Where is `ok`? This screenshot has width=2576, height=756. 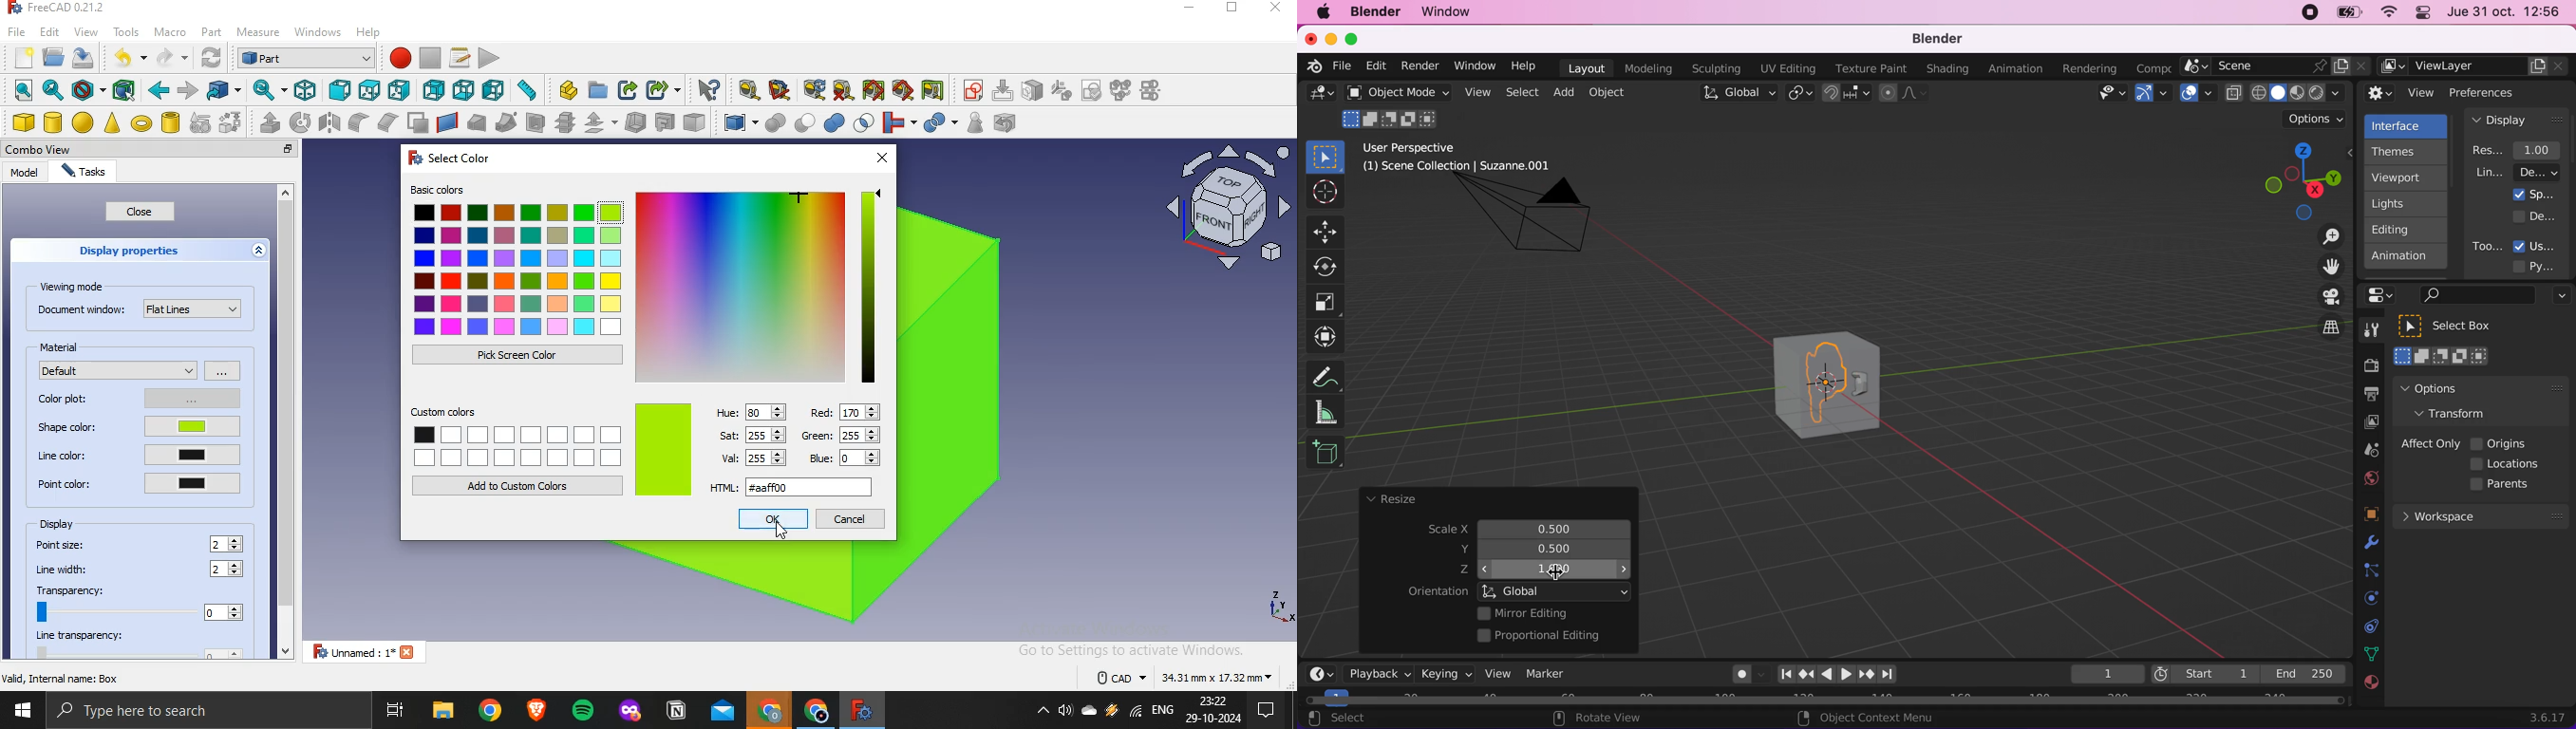
ok is located at coordinates (773, 518).